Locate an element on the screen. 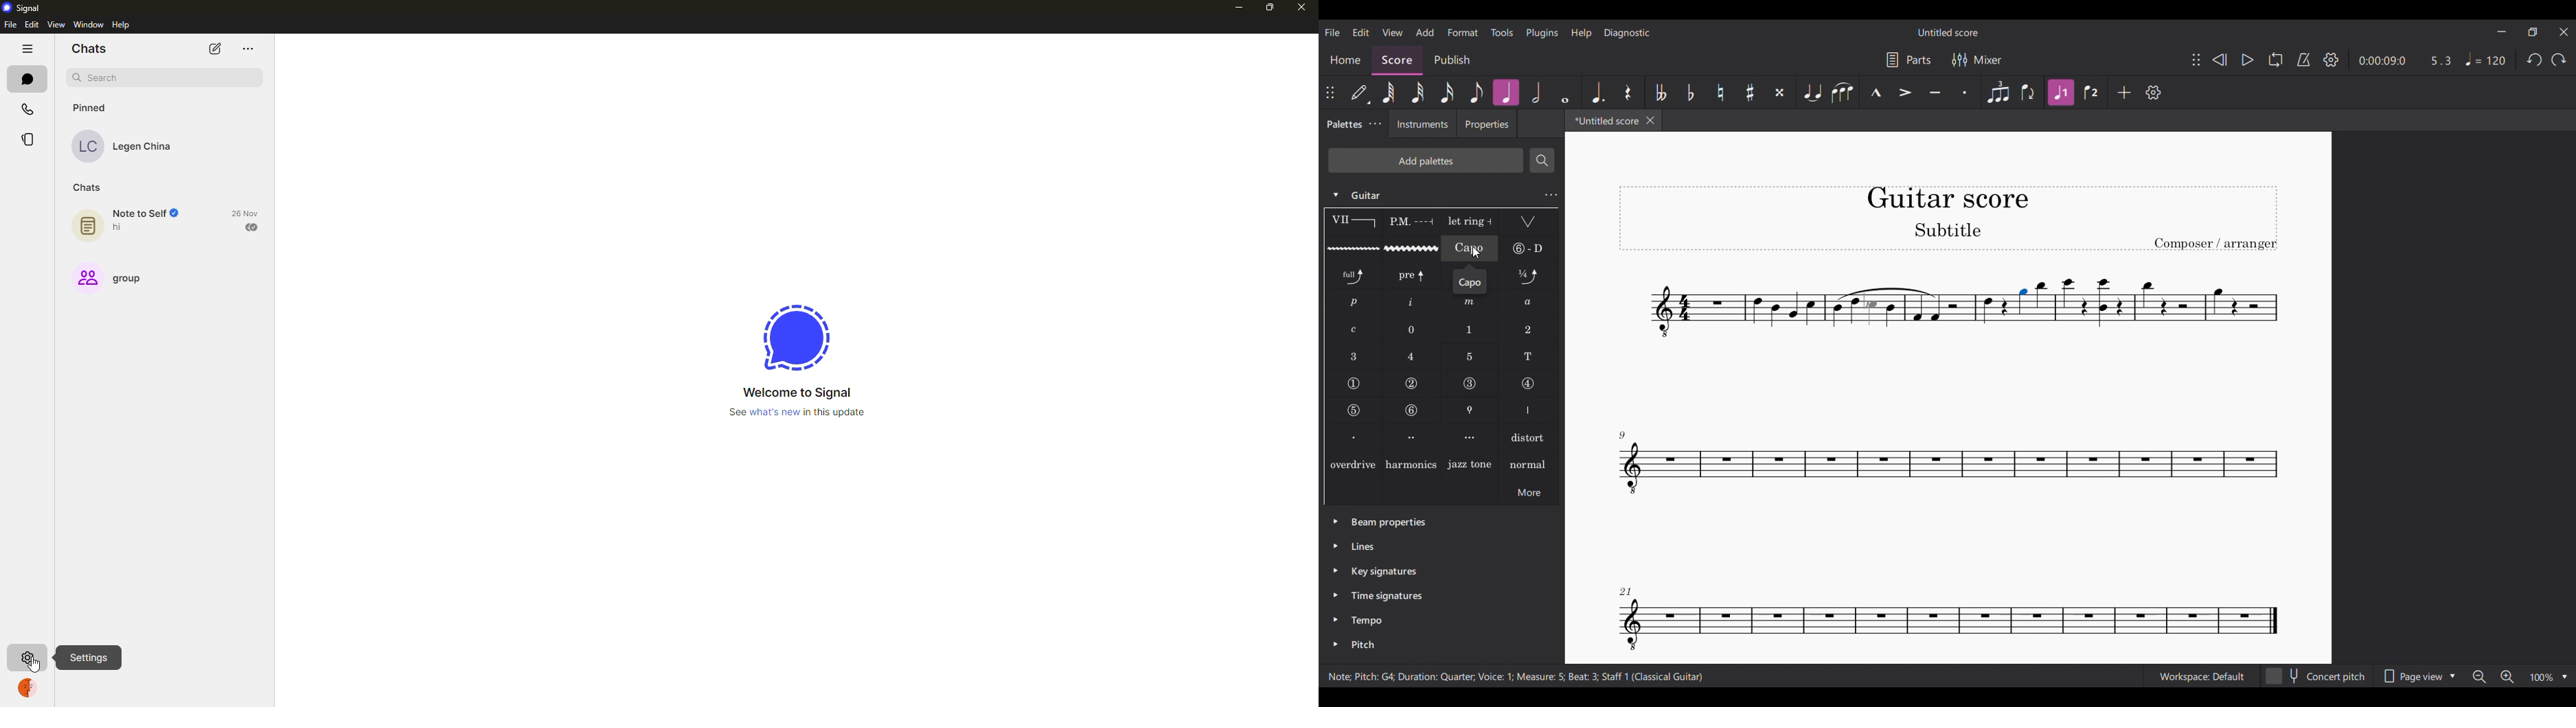 Image resolution: width=2576 pixels, height=728 pixels. LH guitar fingering T is located at coordinates (1529, 357).